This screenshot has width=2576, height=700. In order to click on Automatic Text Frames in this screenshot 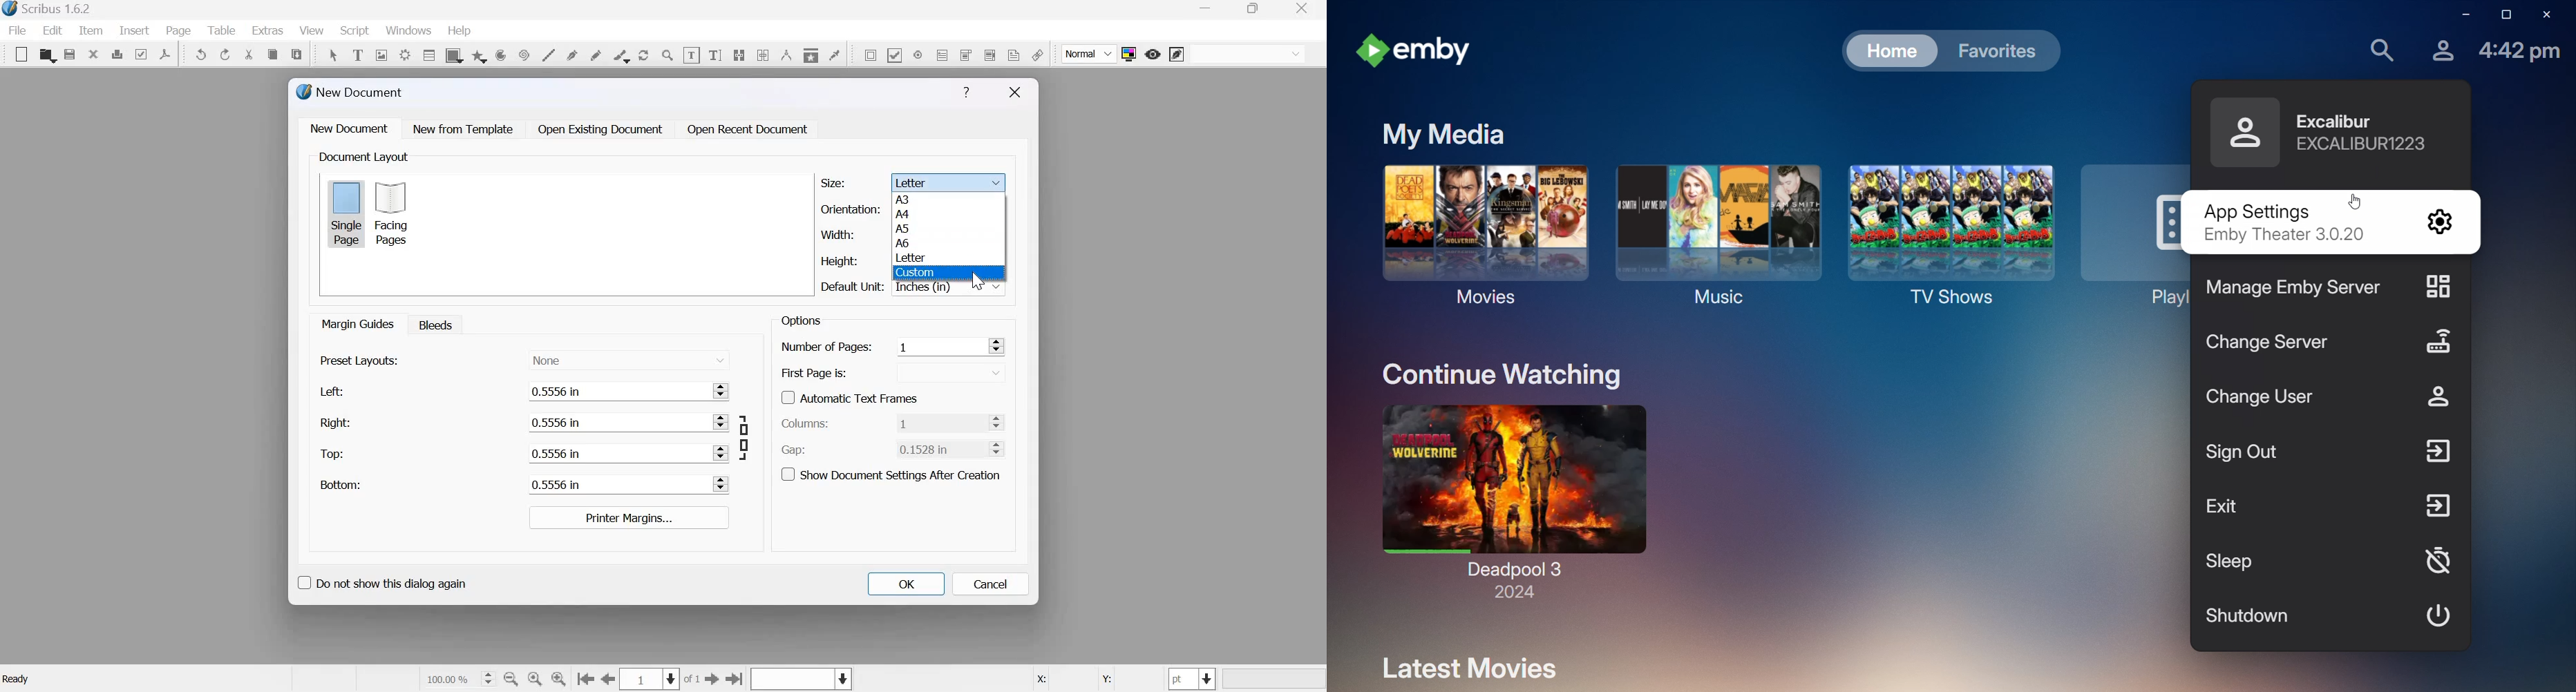, I will do `click(850, 396)`.